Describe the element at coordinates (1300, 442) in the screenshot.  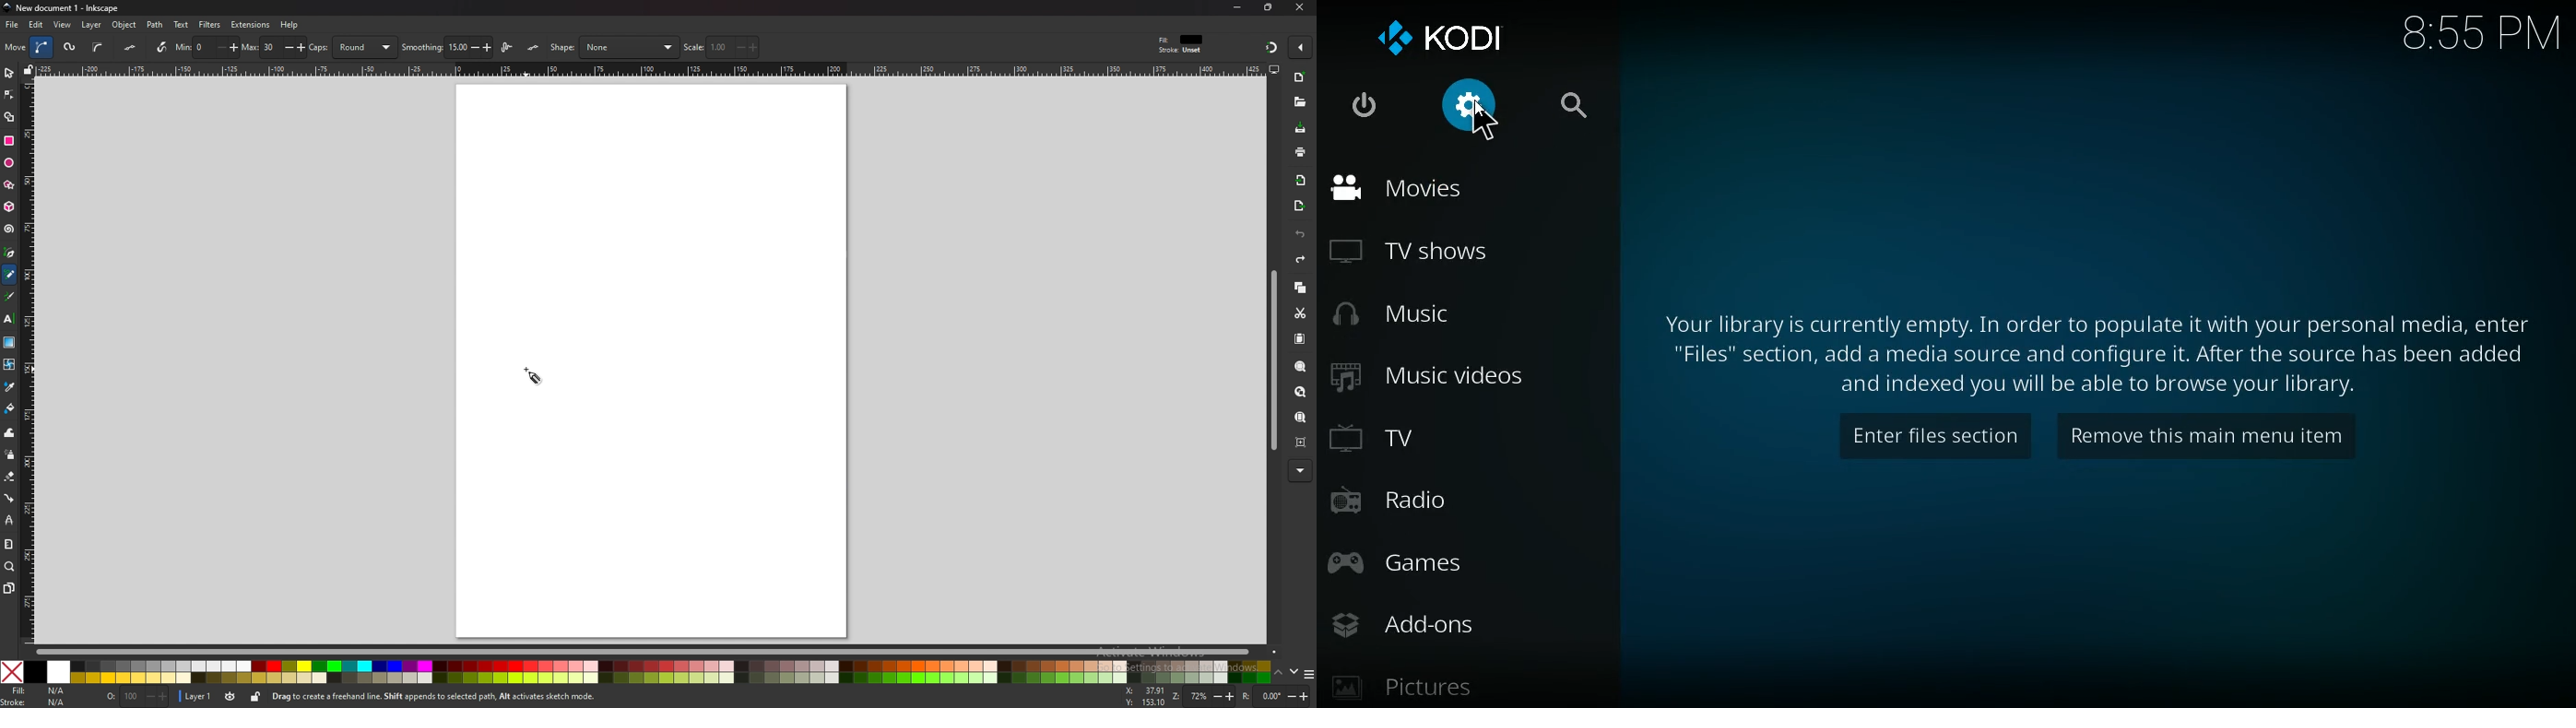
I see `zoom centre page` at that location.